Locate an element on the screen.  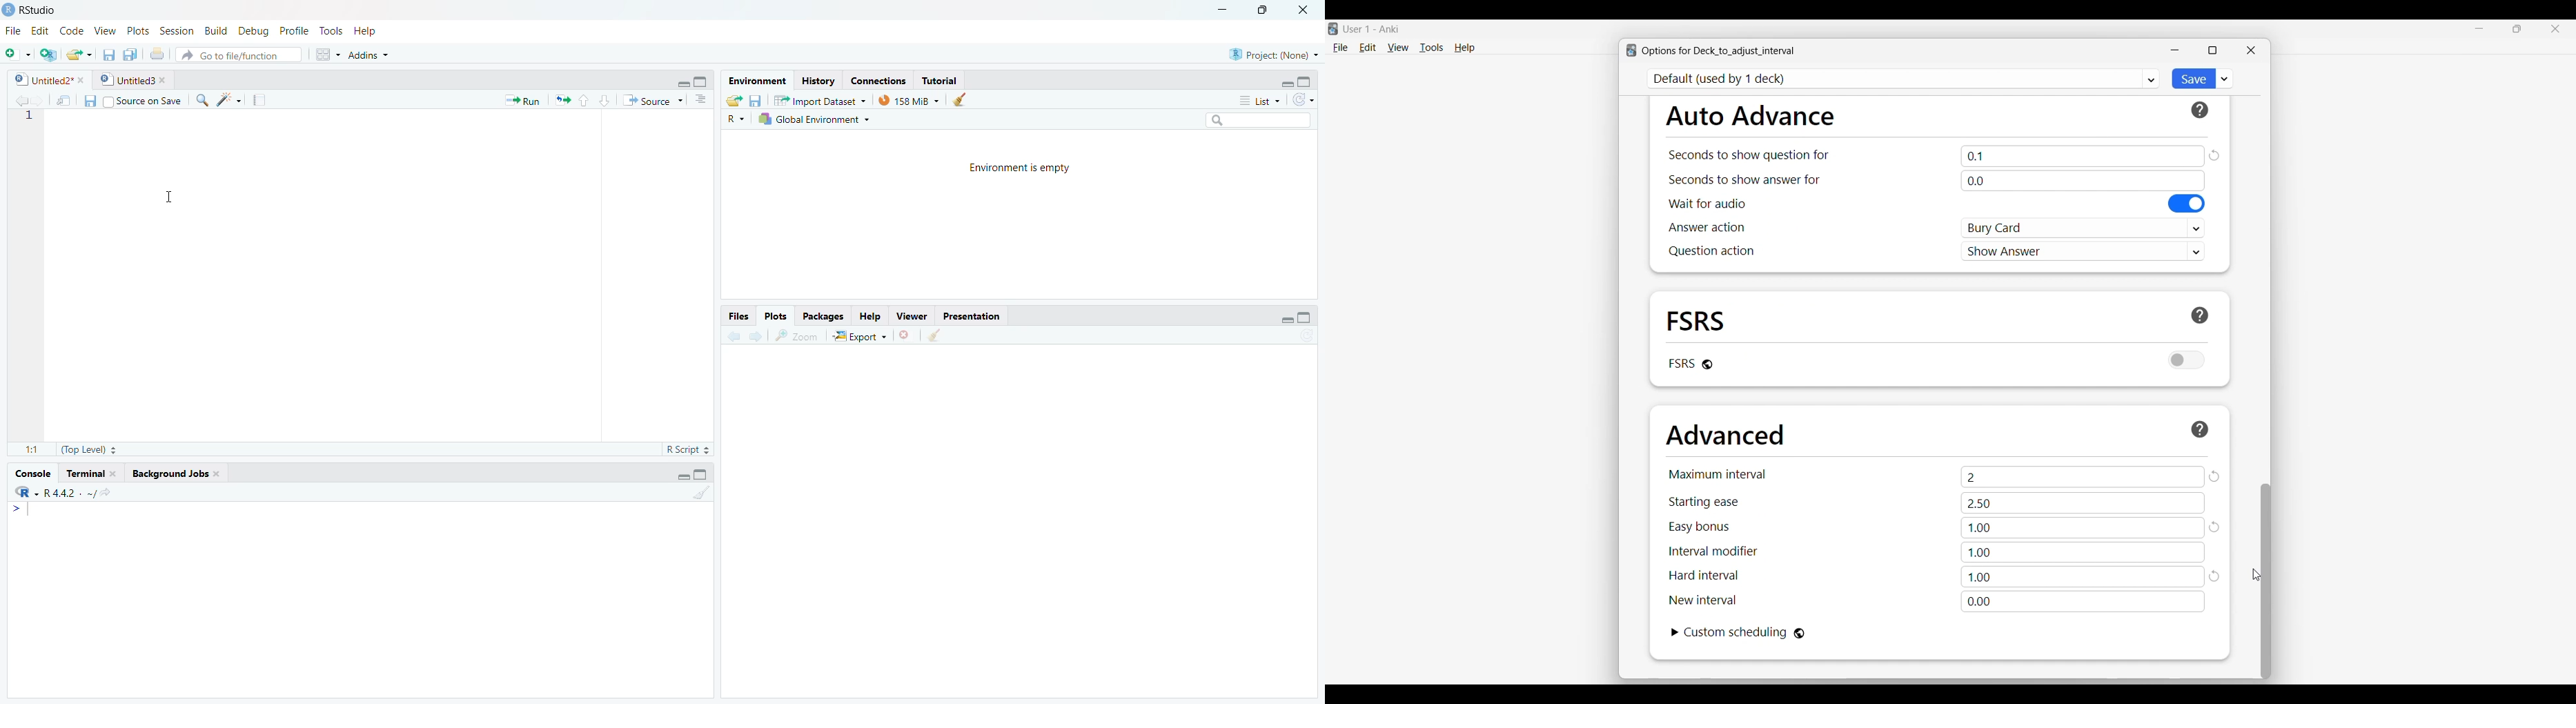
reload is located at coordinates (2216, 578).